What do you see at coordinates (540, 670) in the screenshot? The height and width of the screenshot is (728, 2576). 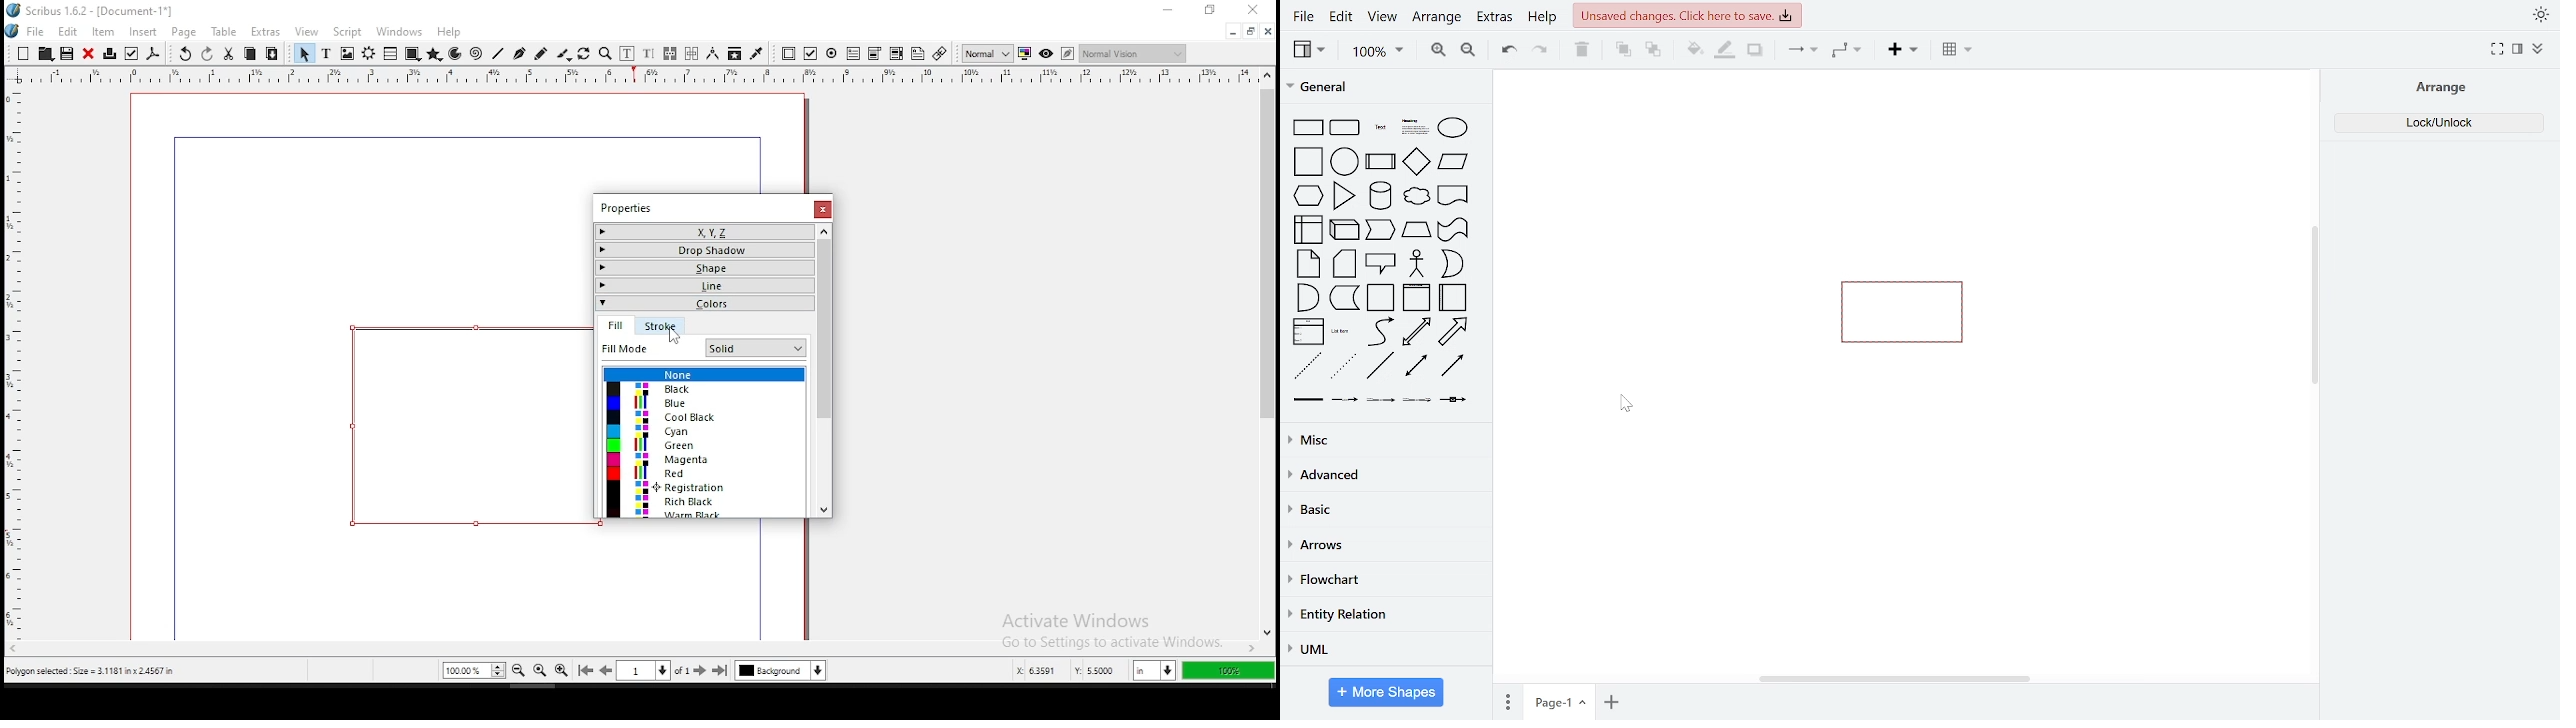 I see `zoom 100%` at bounding box center [540, 670].